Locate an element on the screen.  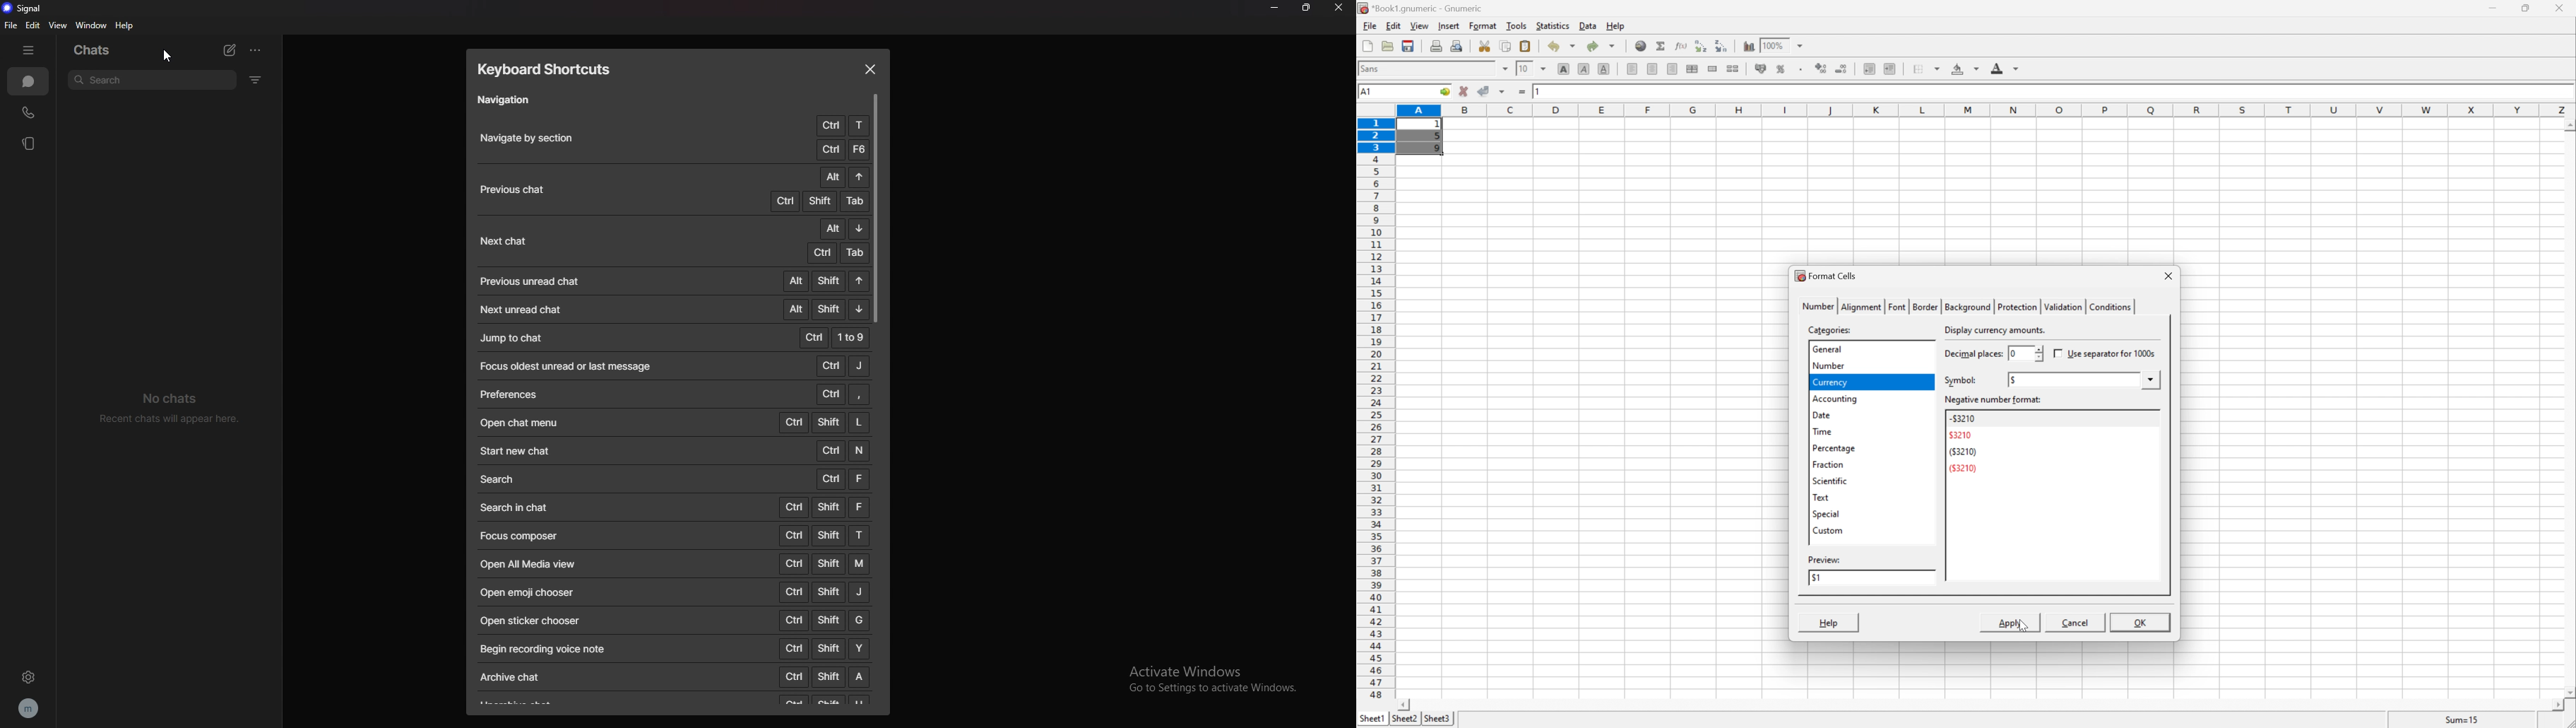
align center is located at coordinates (1653, 68).